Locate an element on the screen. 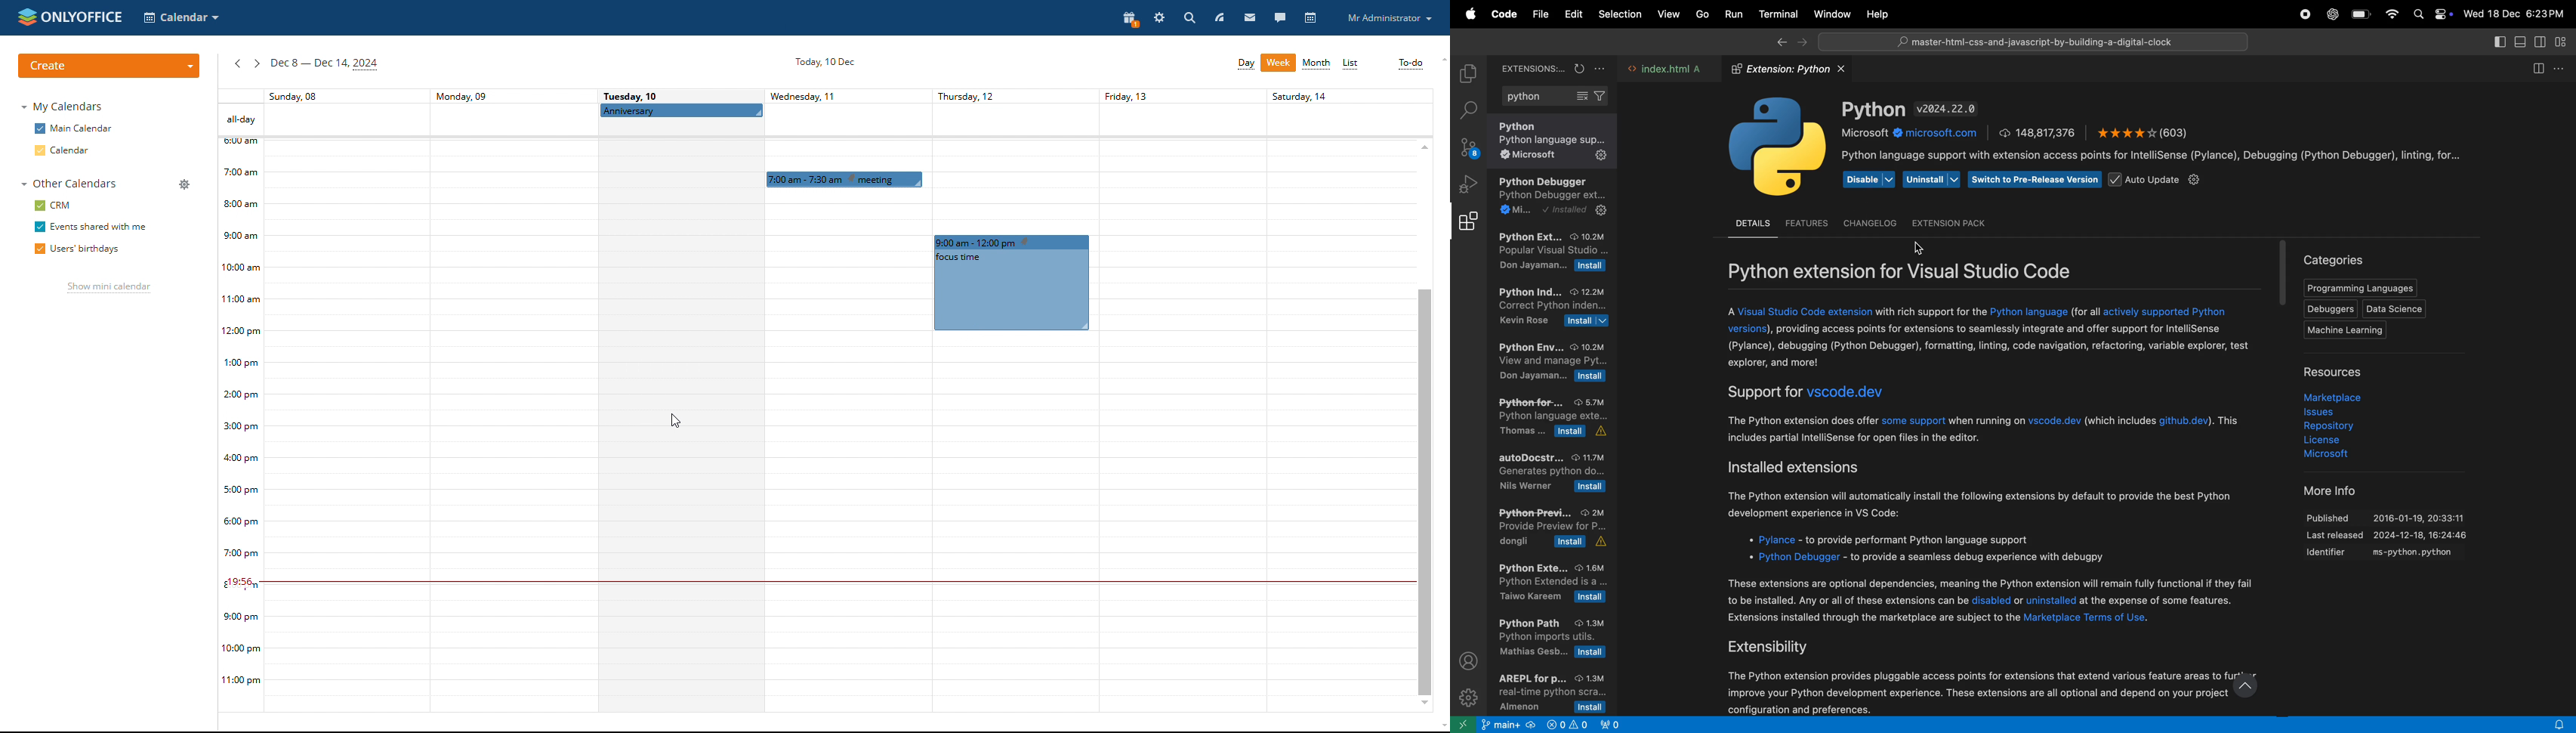 The width and height of the screenshot is (2576, 756). friday is located at coordinates (1179, 400).